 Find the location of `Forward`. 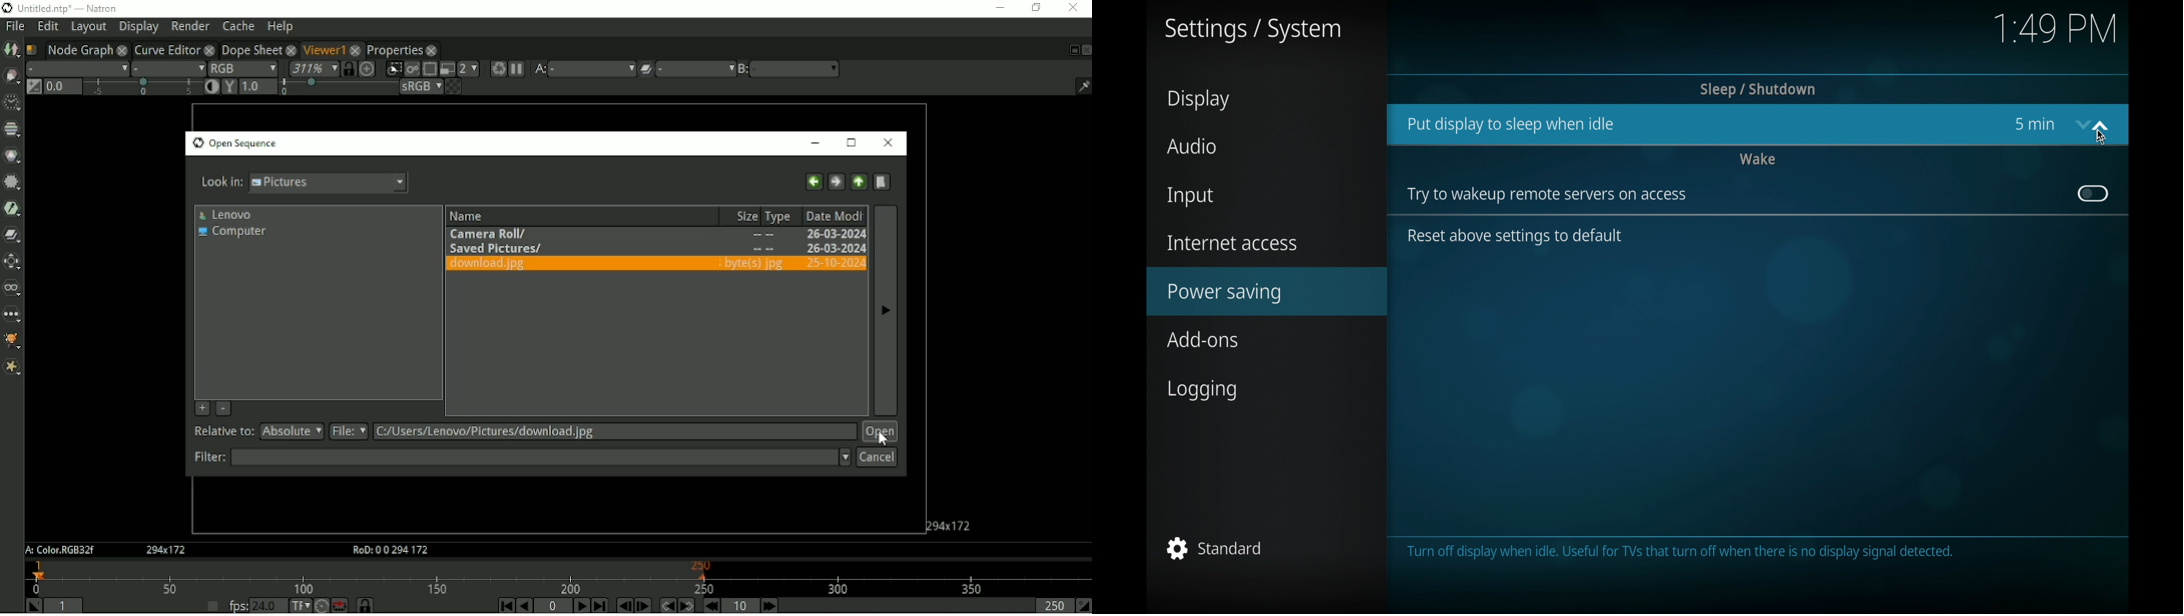

Forward is located at coordinates (836, 182).